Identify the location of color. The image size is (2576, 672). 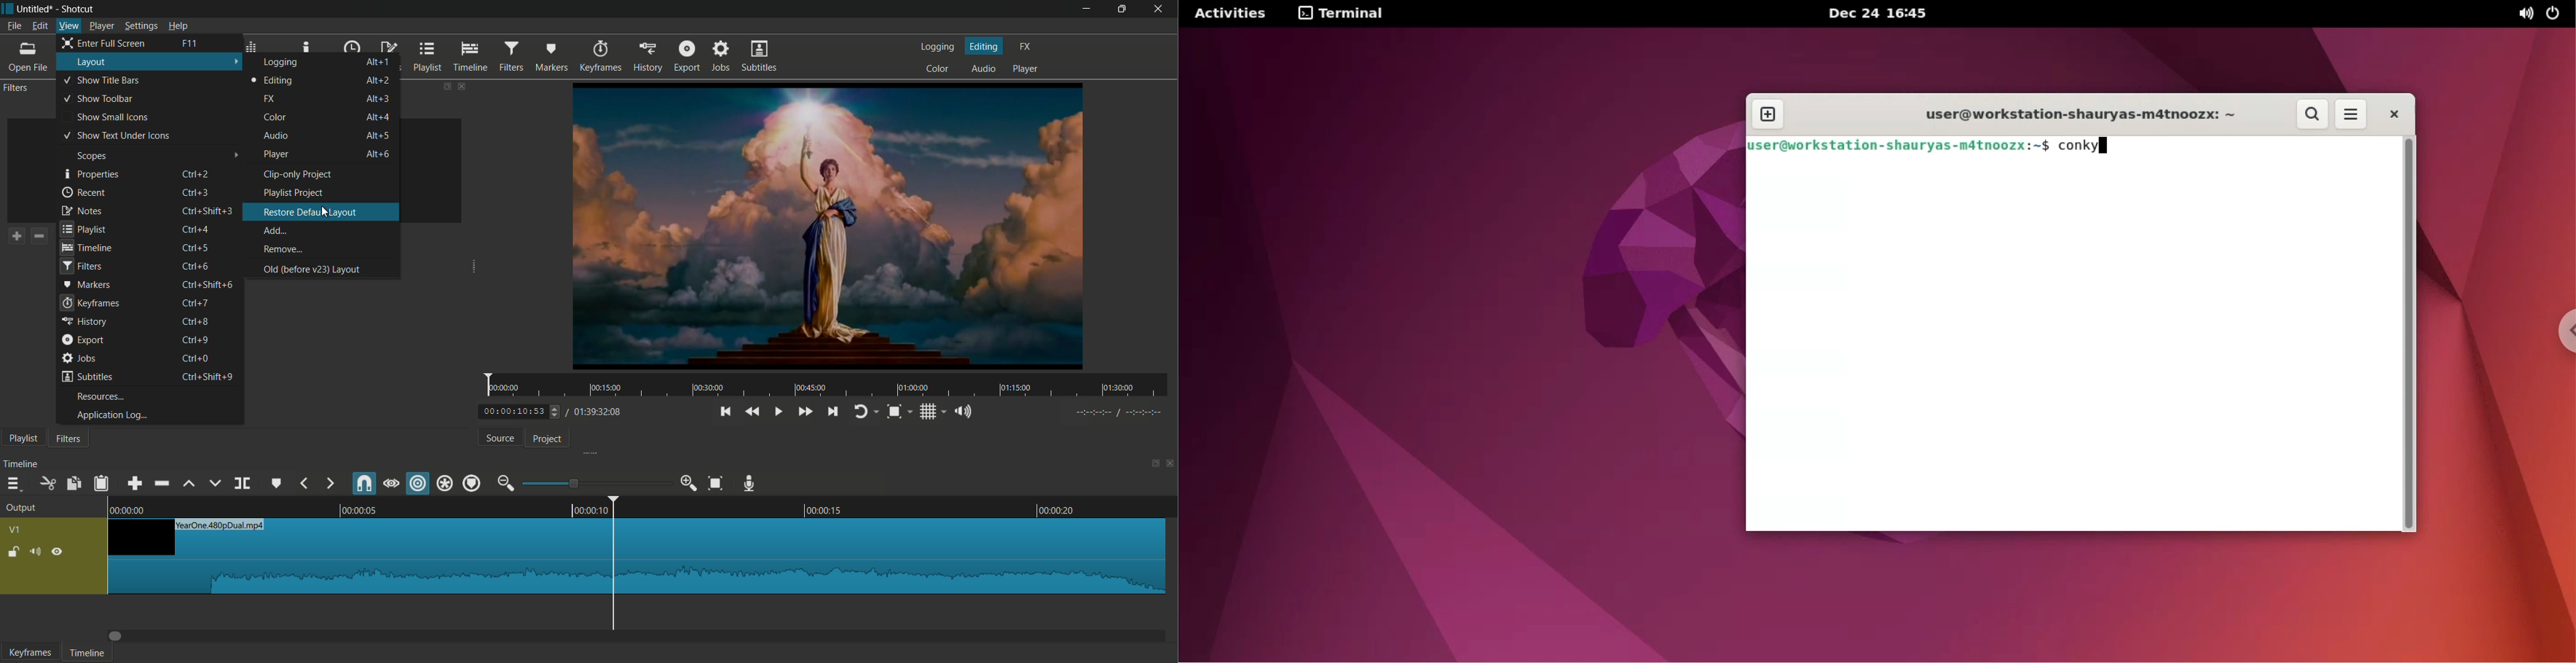
(939, 68).